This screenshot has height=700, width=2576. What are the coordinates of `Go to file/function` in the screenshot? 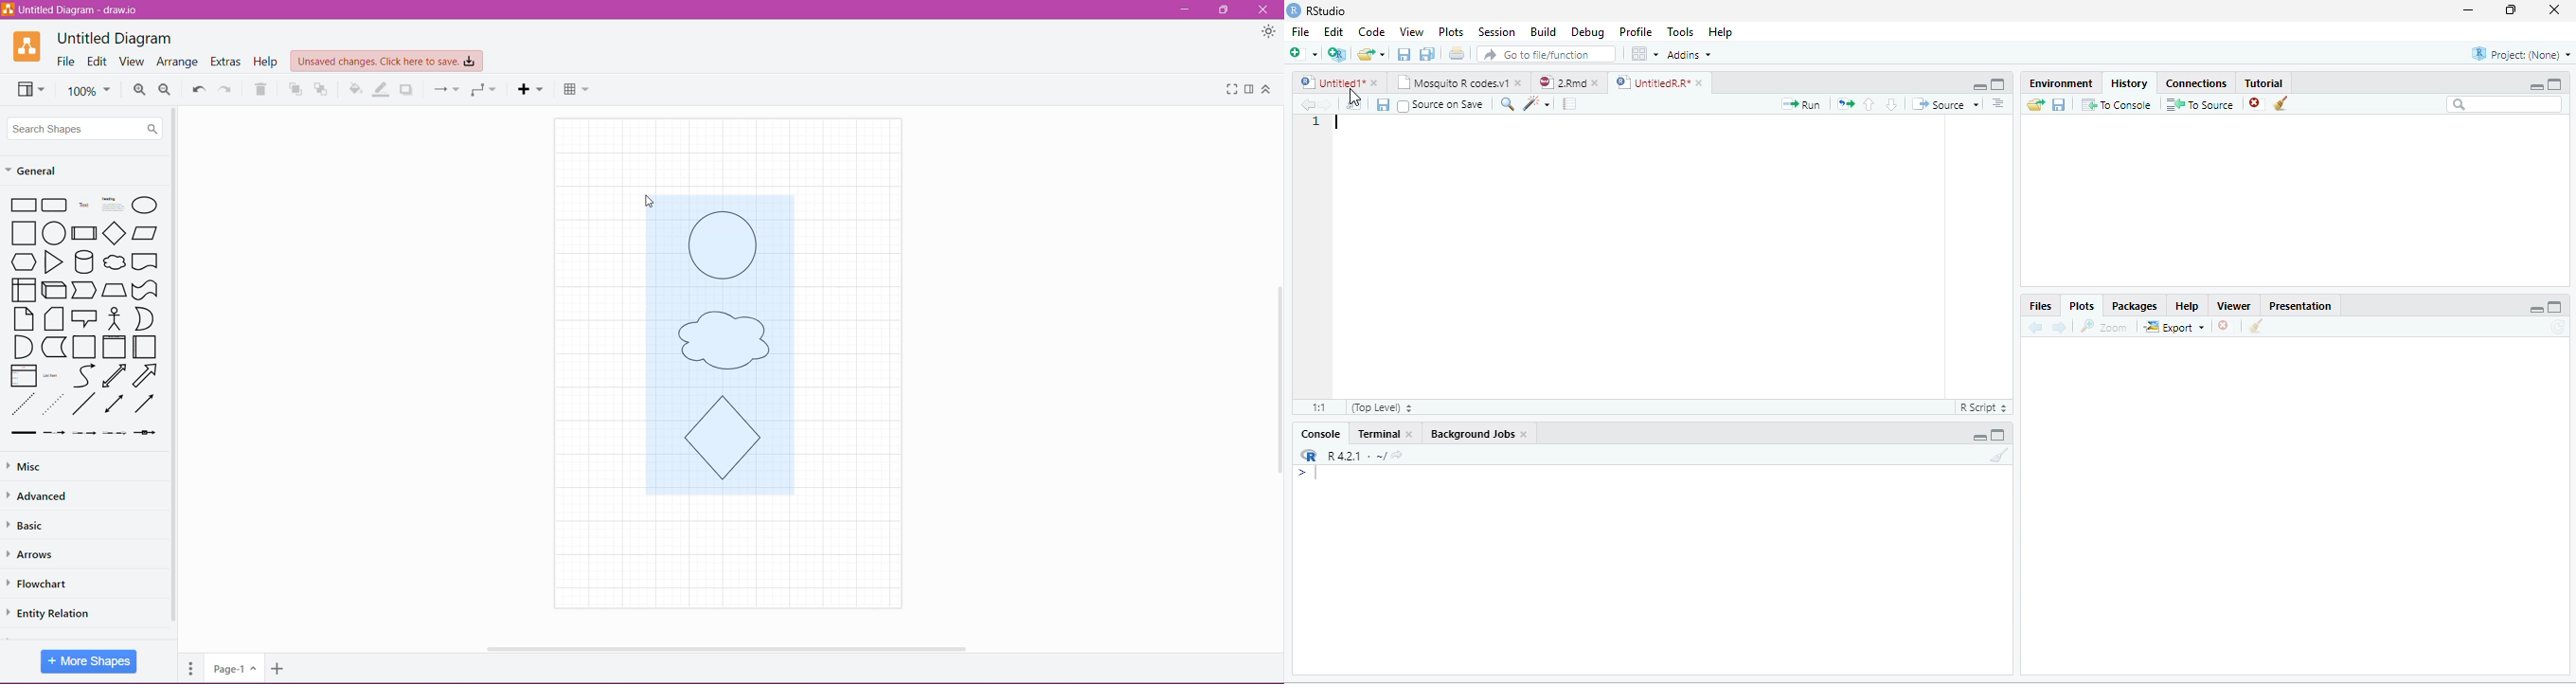 It's located at (1547, 53).